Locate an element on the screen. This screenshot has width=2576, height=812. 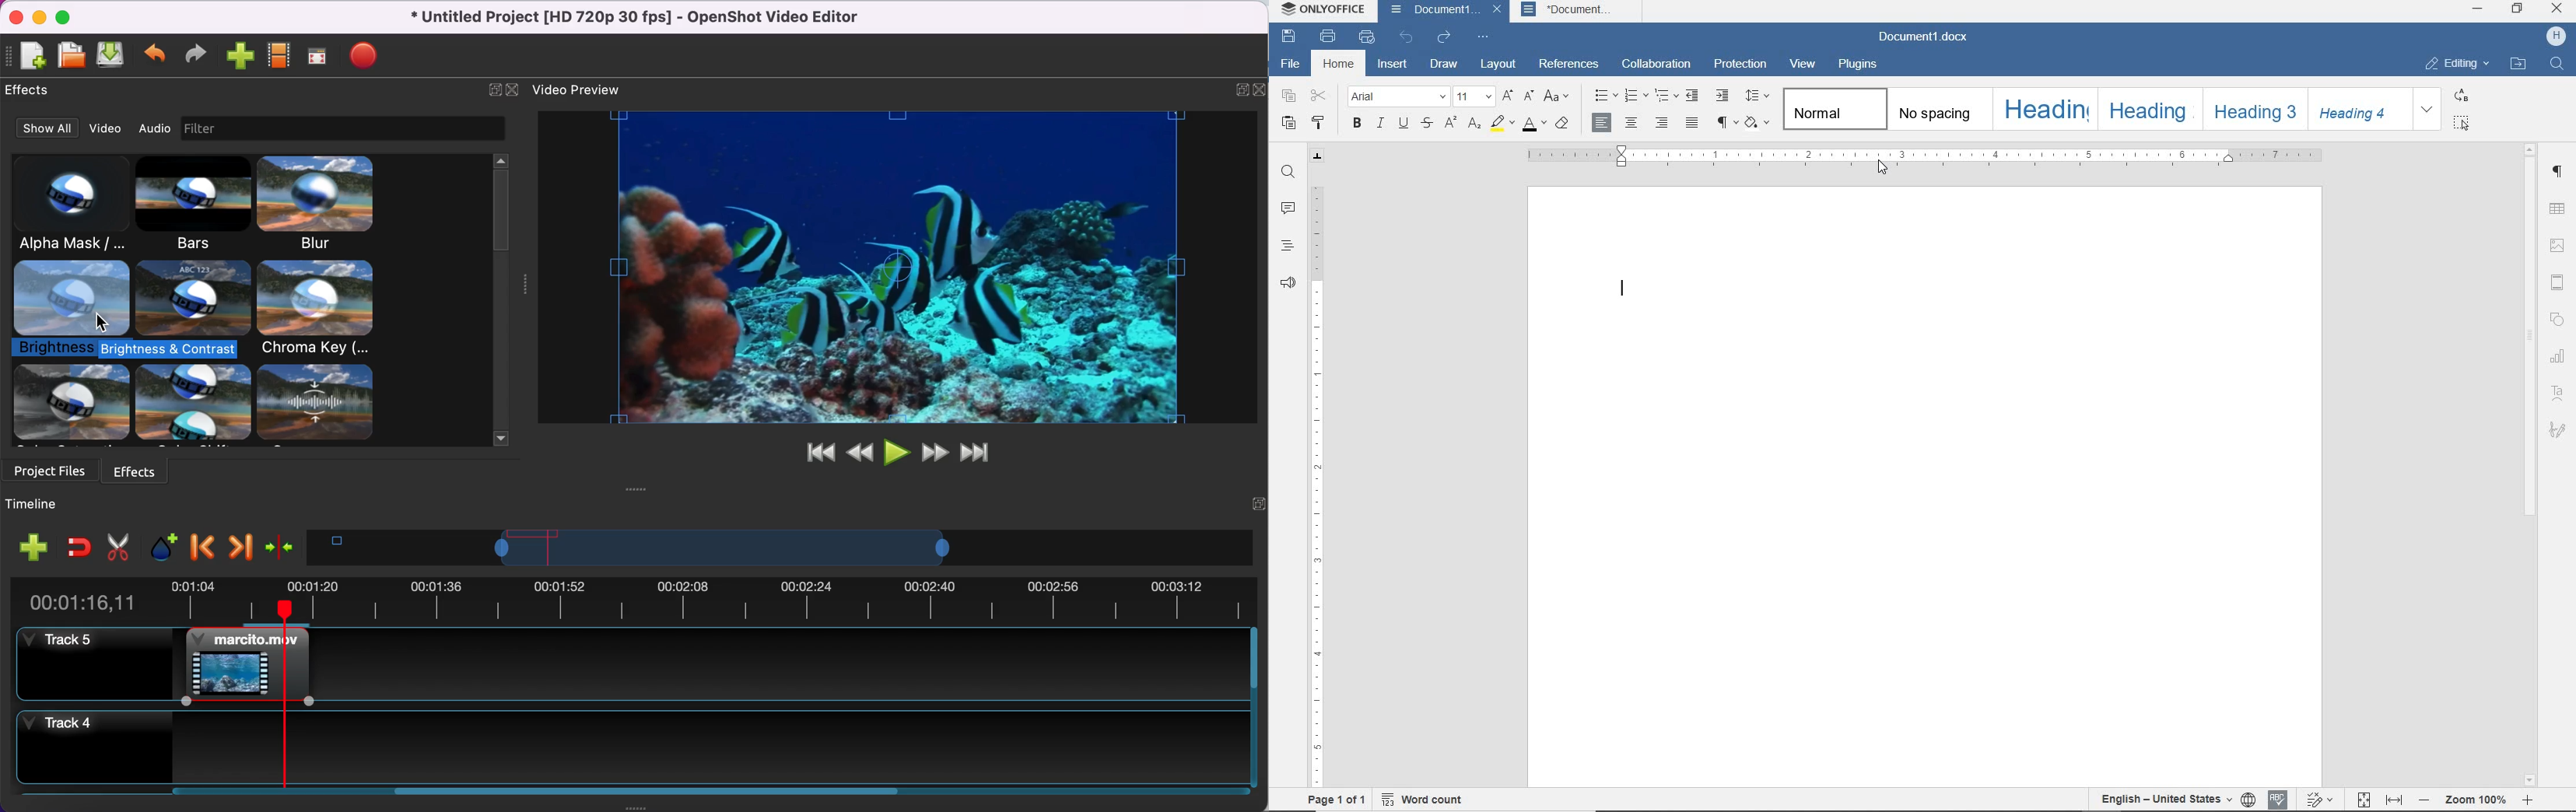
Vertical slide bar is located at coordinates (1254, 708).